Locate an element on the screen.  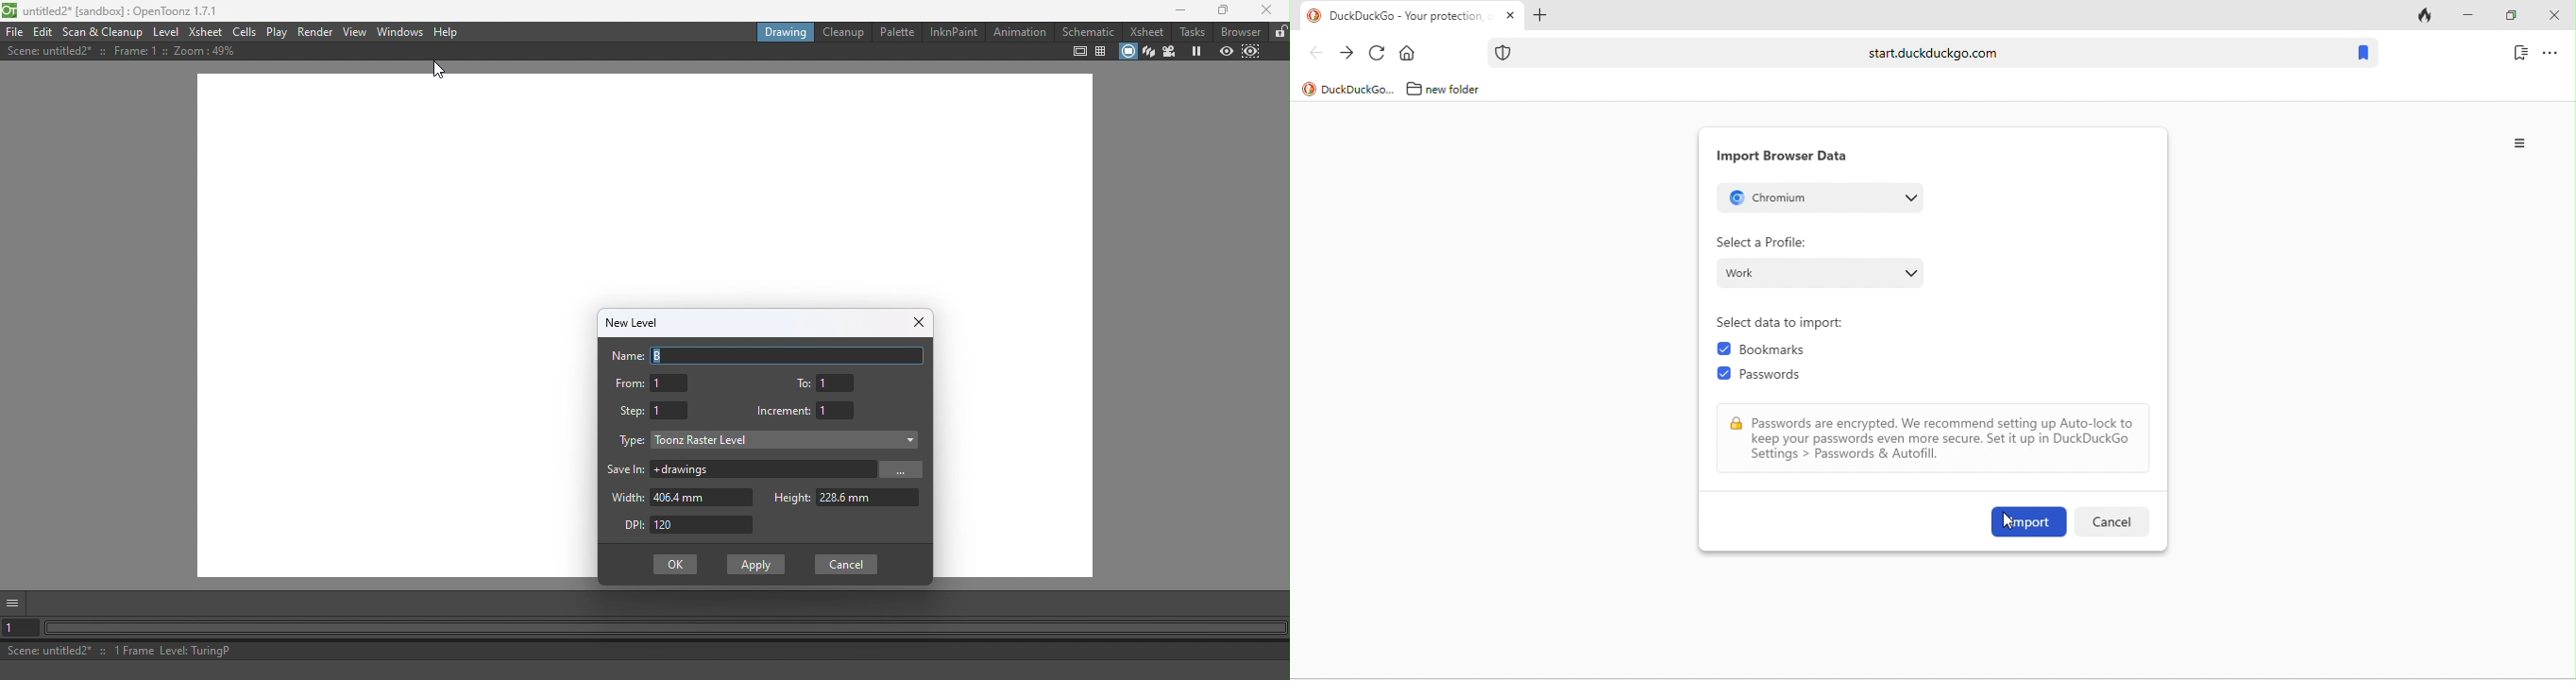
select browser is located at coordinates (1820, 197).